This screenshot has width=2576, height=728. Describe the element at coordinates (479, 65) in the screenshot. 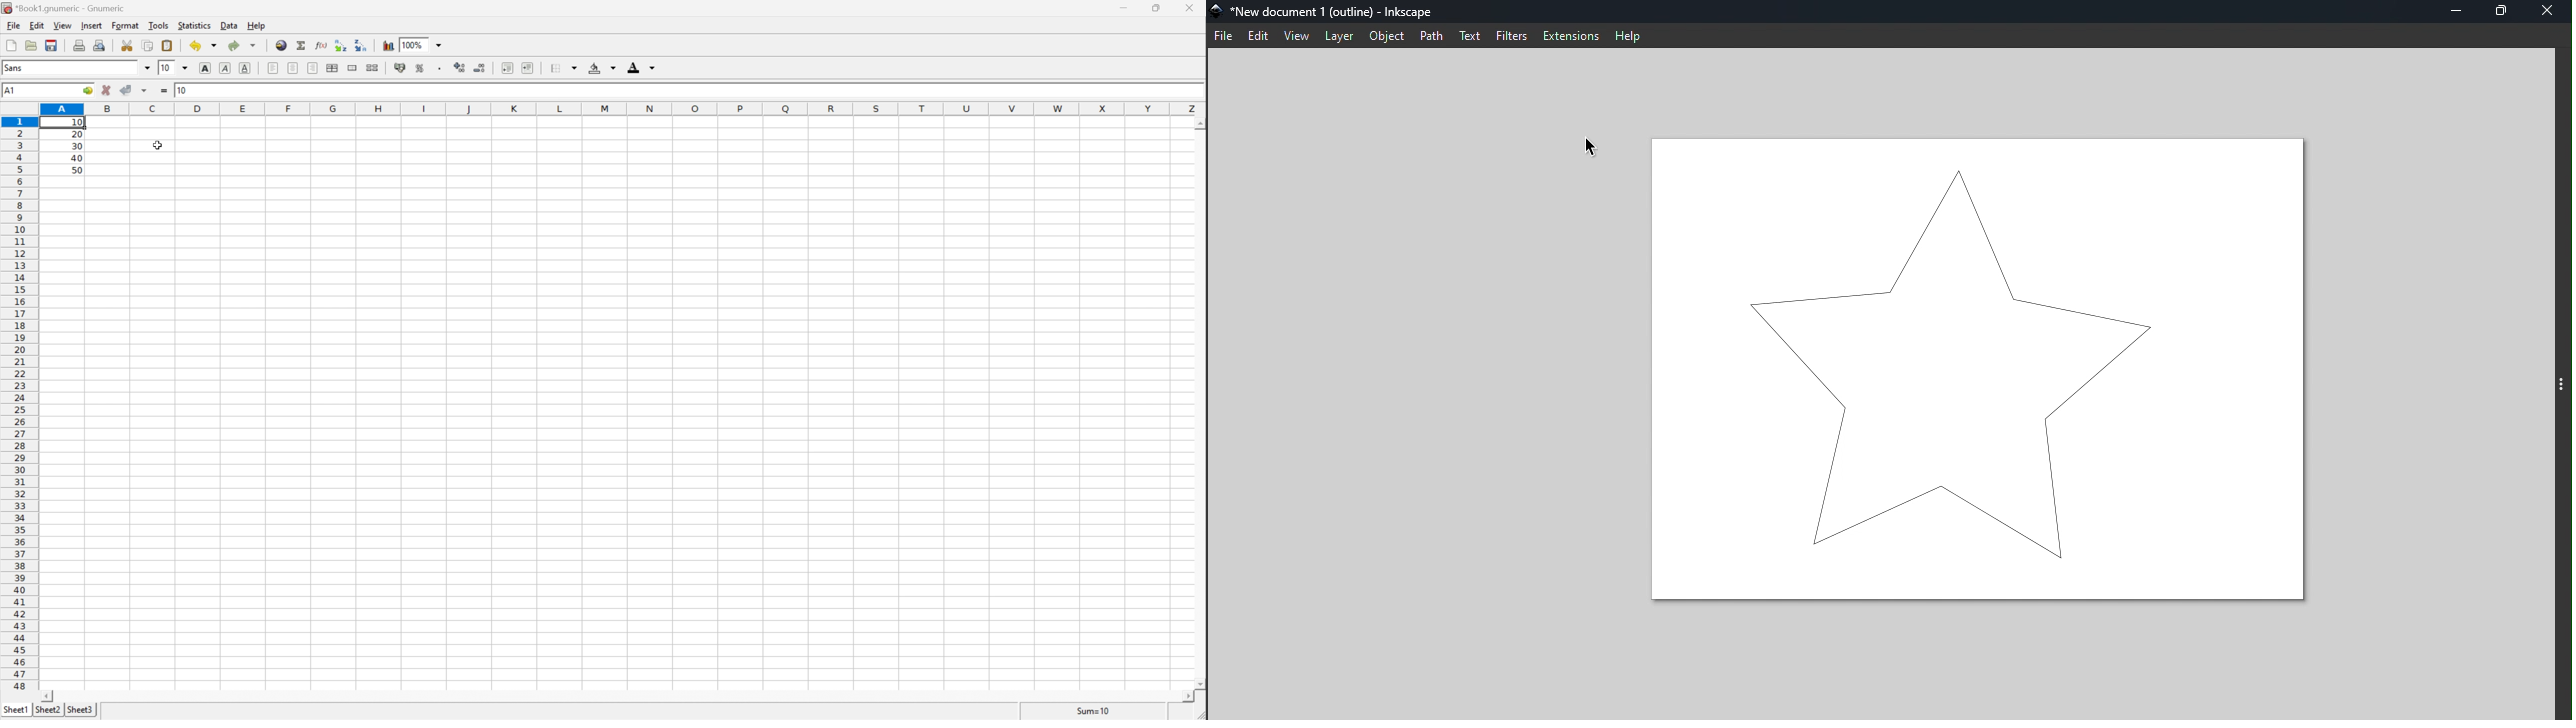

I see `Decrease the number of decimals displayed` at that location.